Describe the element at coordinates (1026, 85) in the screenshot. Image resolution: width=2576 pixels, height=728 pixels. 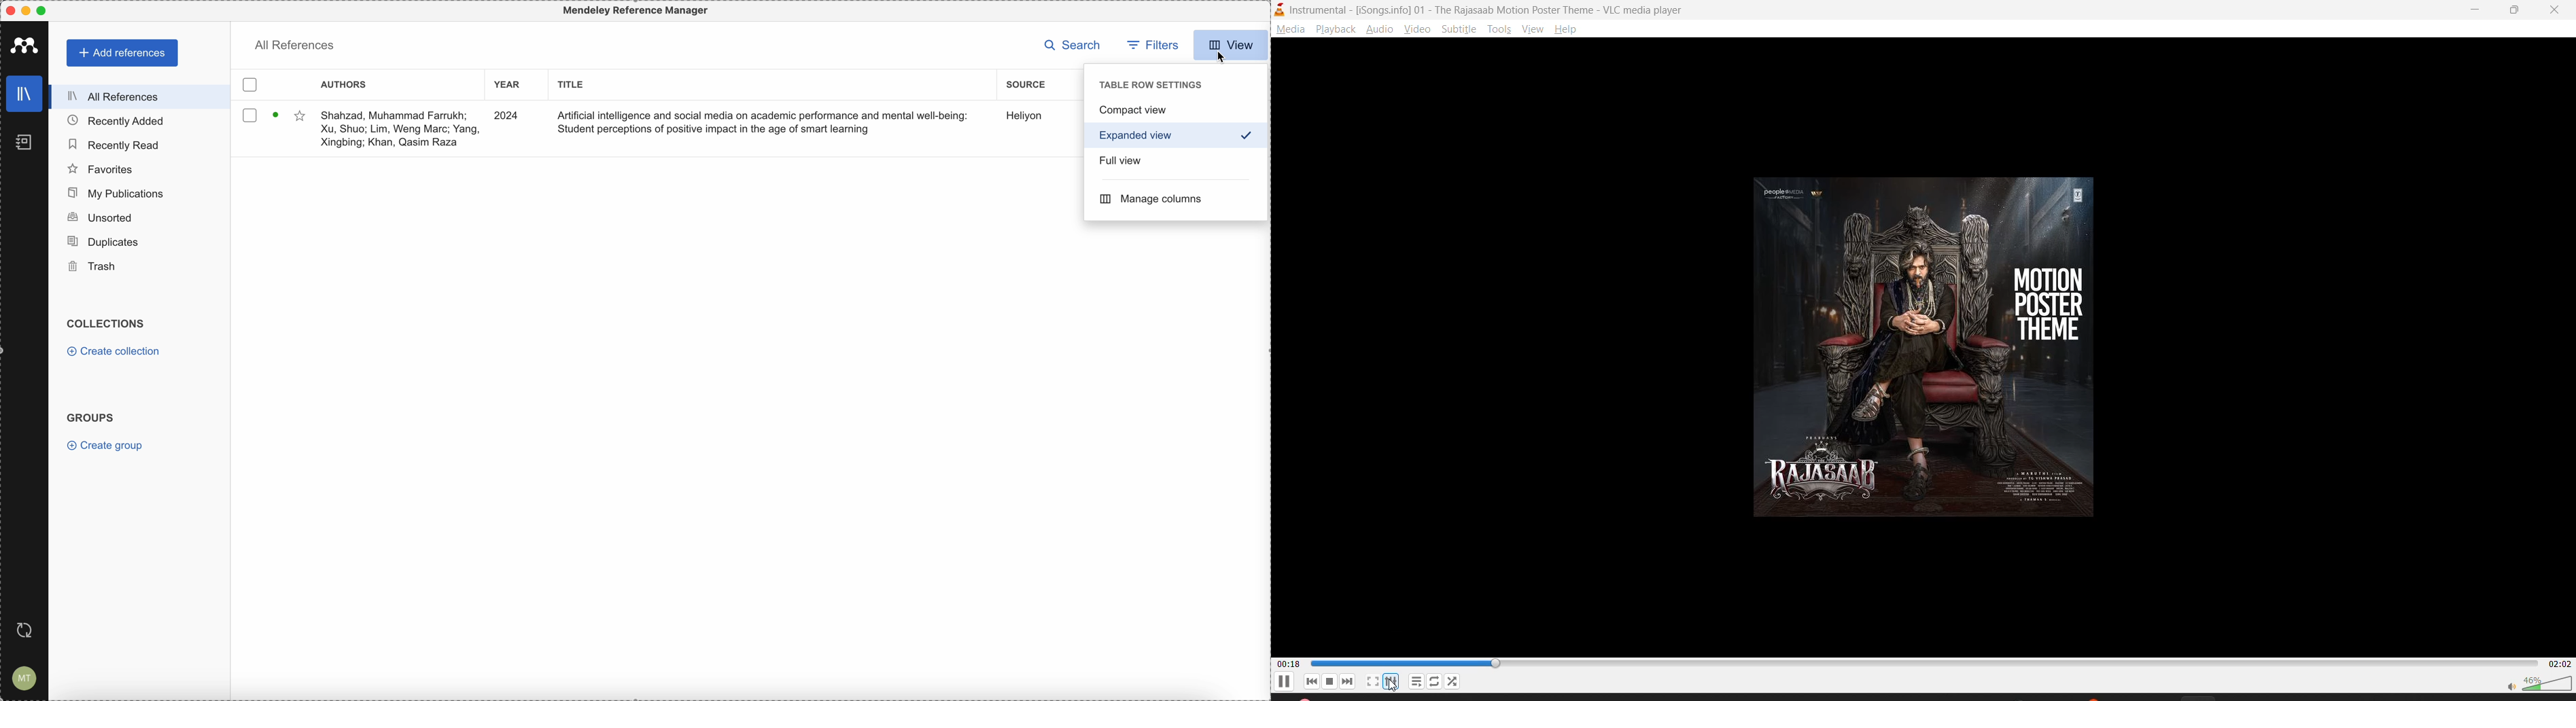
I see `source` at that location.